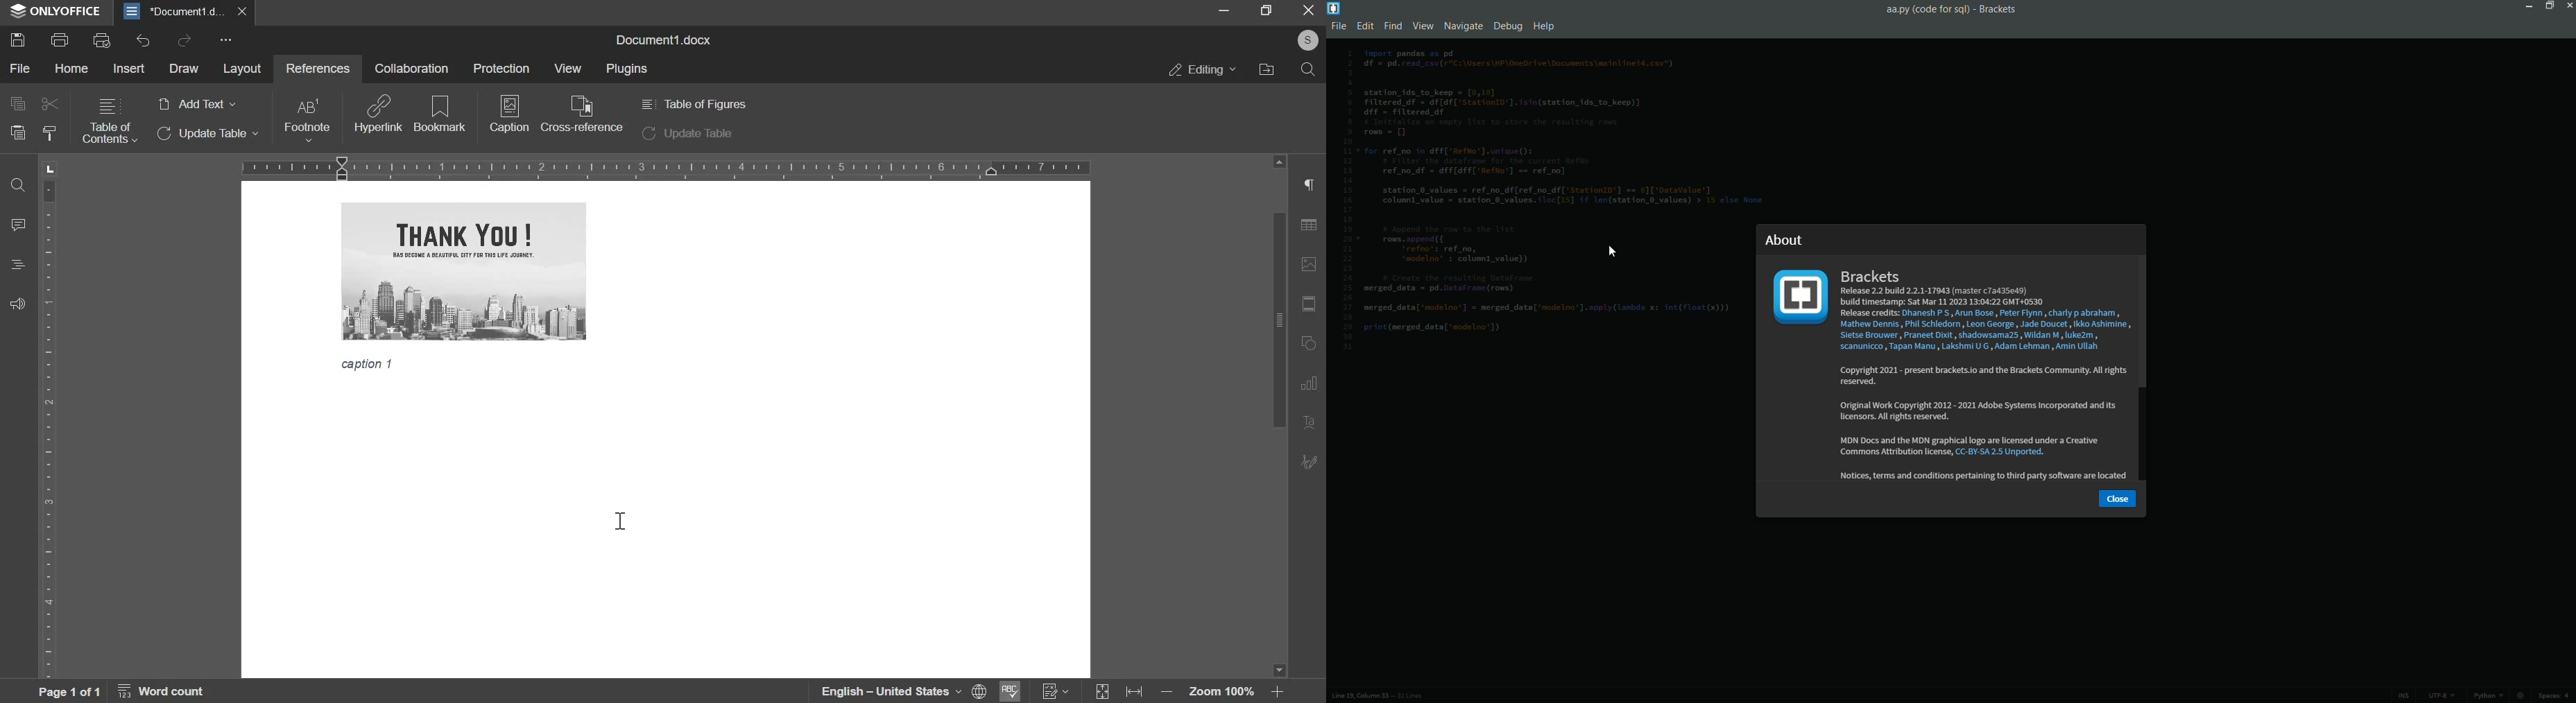 Image resolution: width=2576 pixels, height=728 pixels. I want to click on vertical slider, so click(1278, 416).